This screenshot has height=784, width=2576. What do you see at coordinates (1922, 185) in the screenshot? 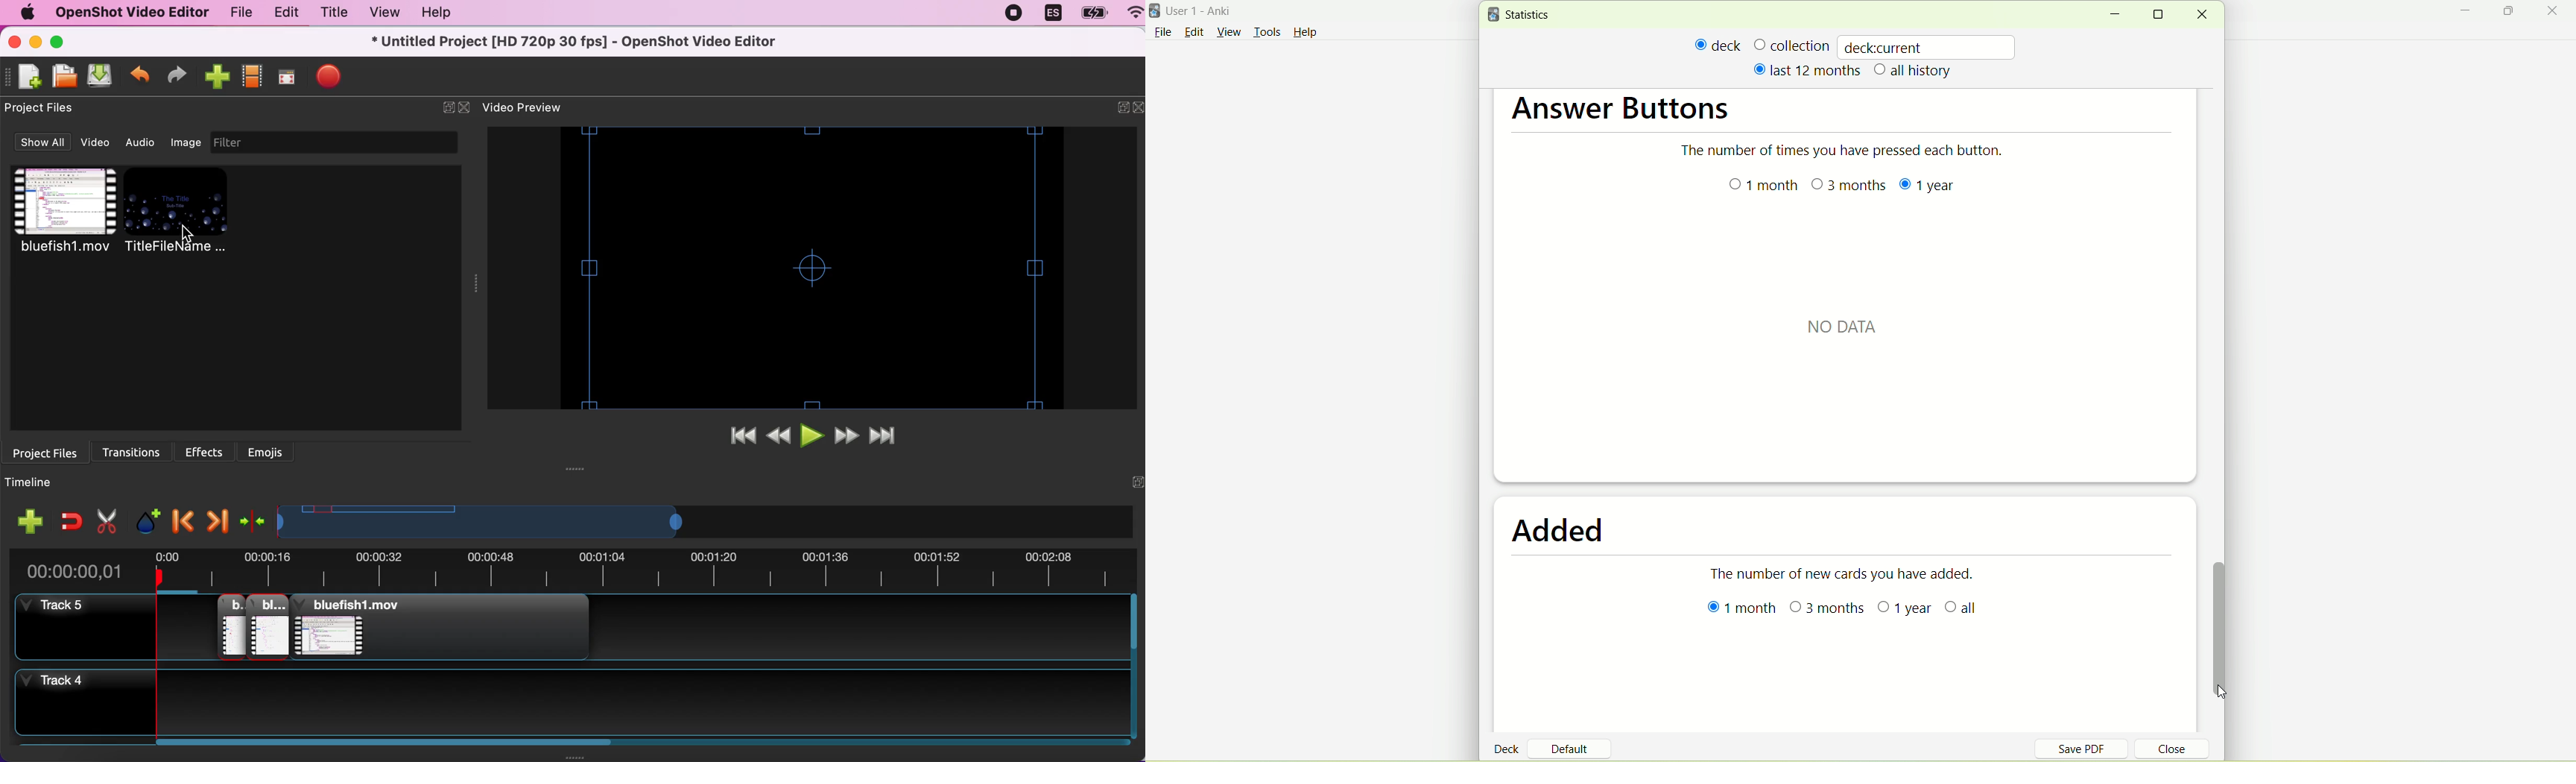
I see ` year` at bounding box center [1922, 185].